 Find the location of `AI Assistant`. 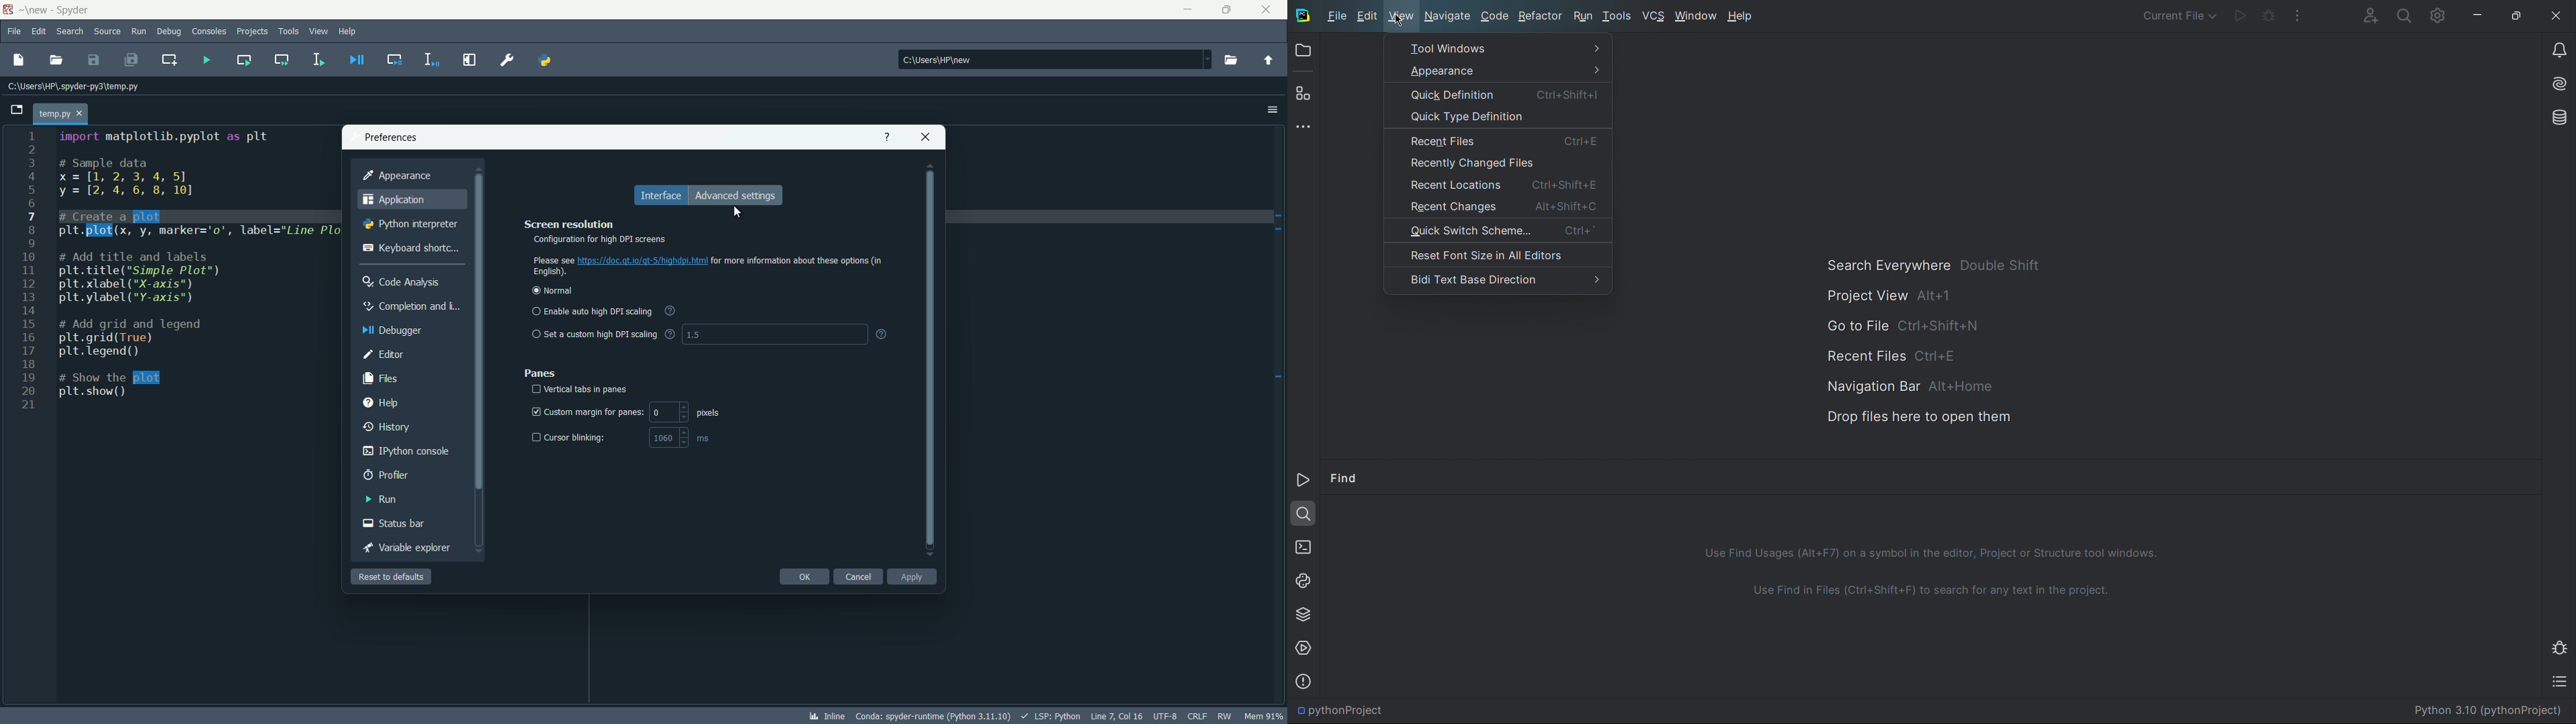

AI Assistant is located at coordinates (2557, 85).